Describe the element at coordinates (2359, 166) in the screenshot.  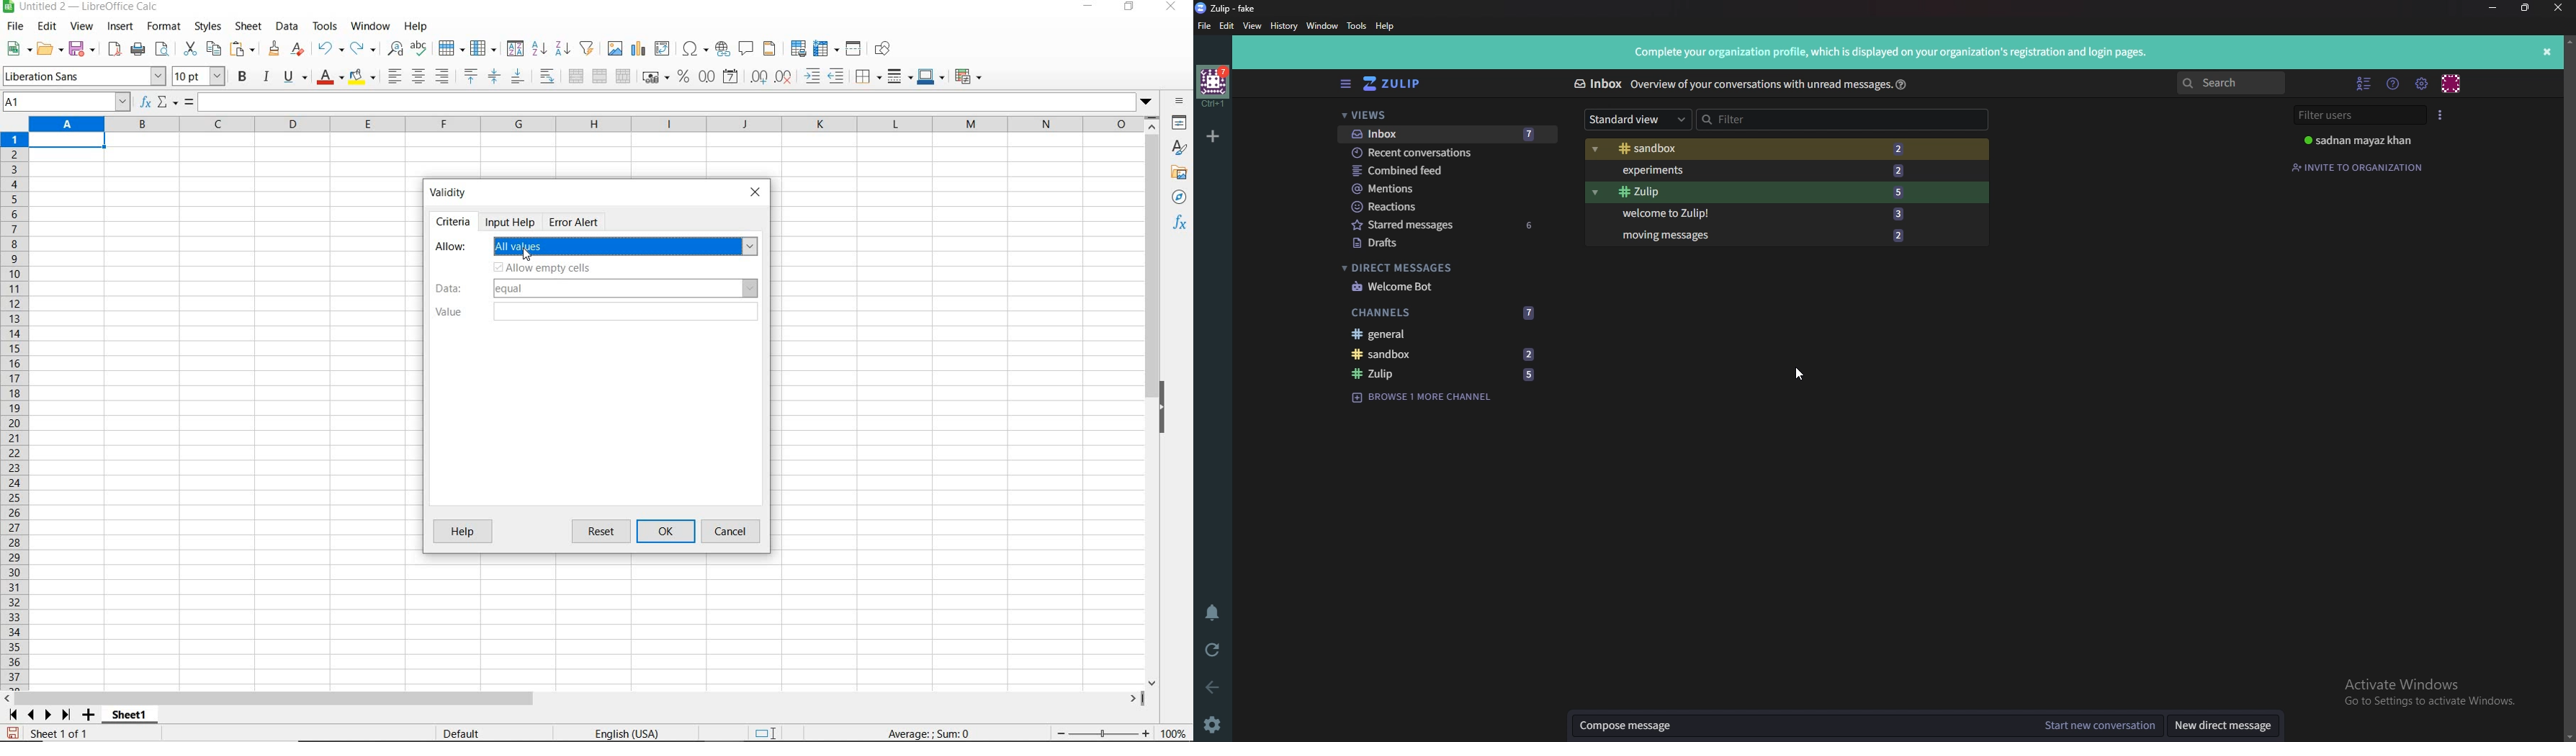
I see `Invite to organization` at that location.